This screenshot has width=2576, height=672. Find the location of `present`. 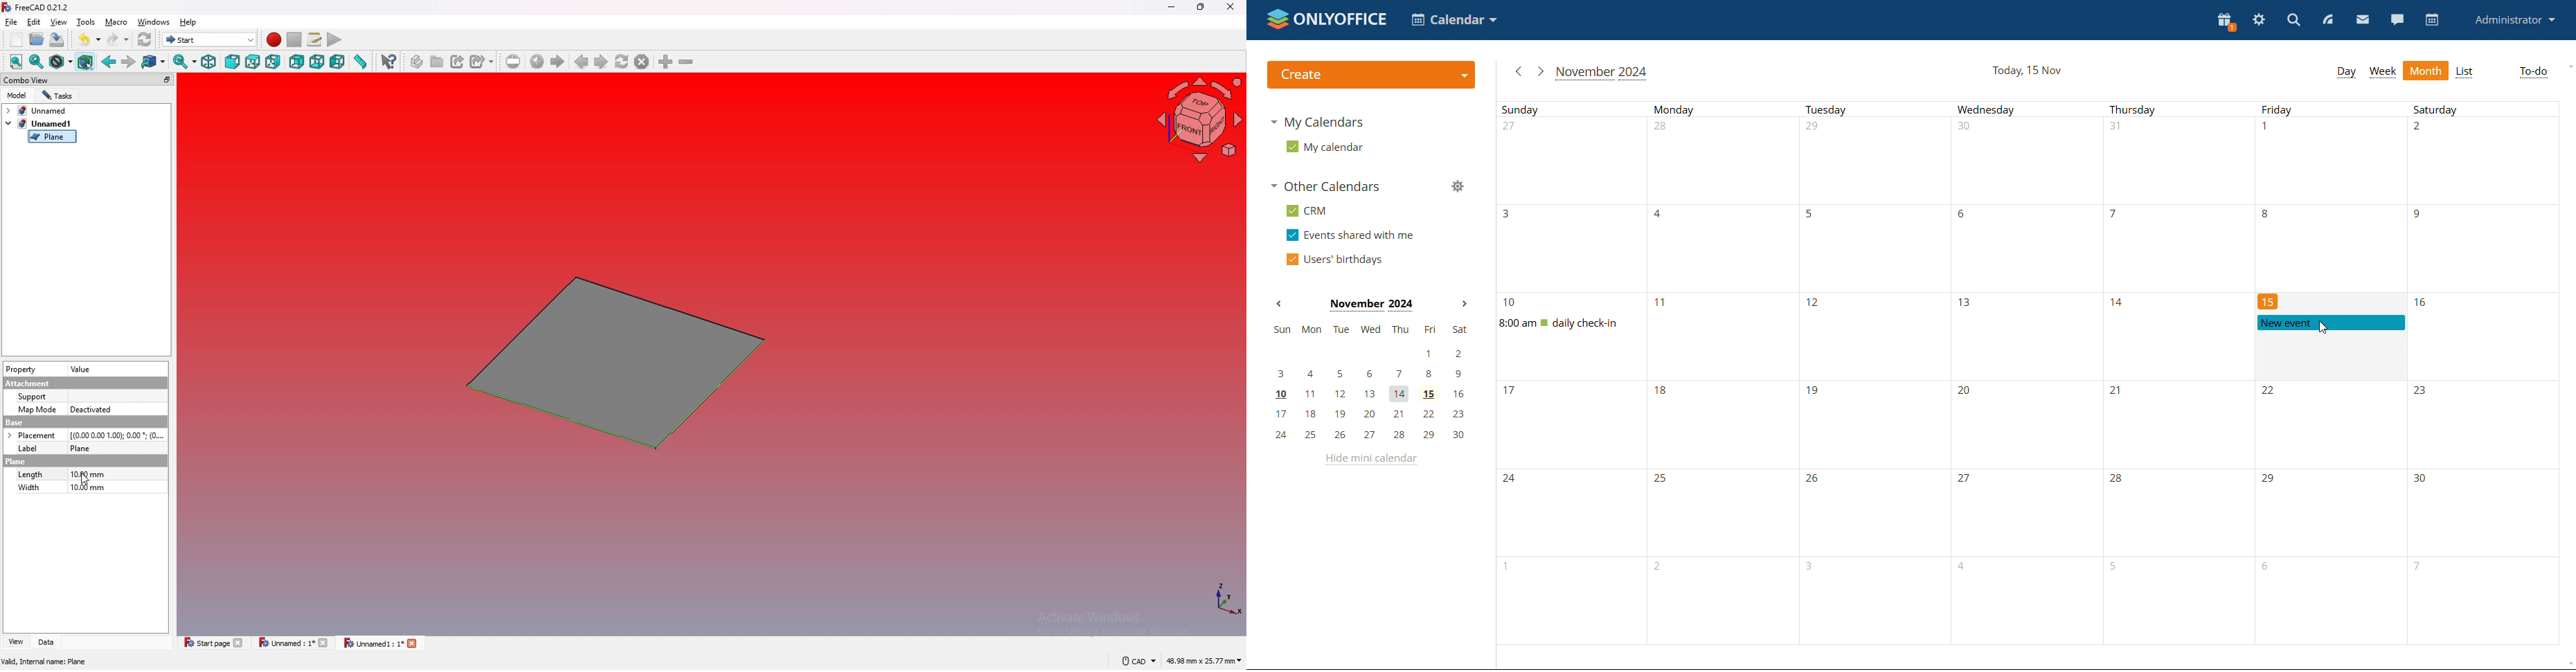

present is located at coordinates (2226, 21).